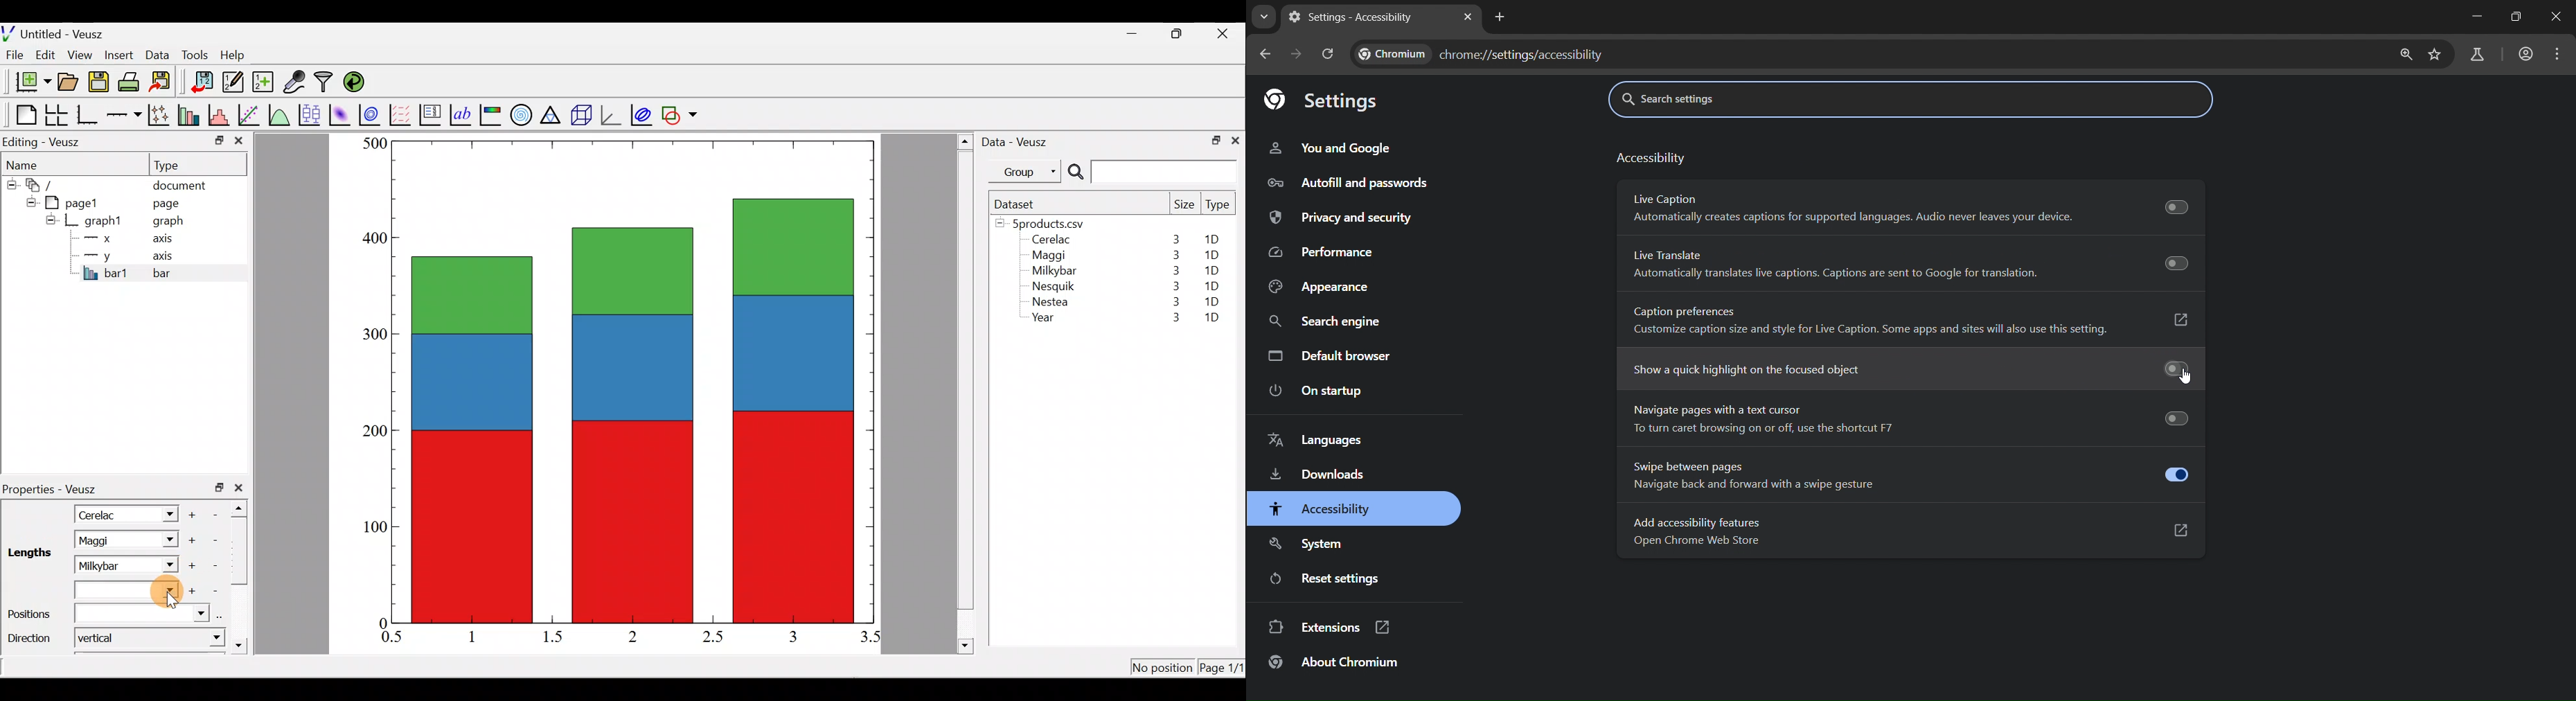  I want to click on appearance, so click(1319, 287).